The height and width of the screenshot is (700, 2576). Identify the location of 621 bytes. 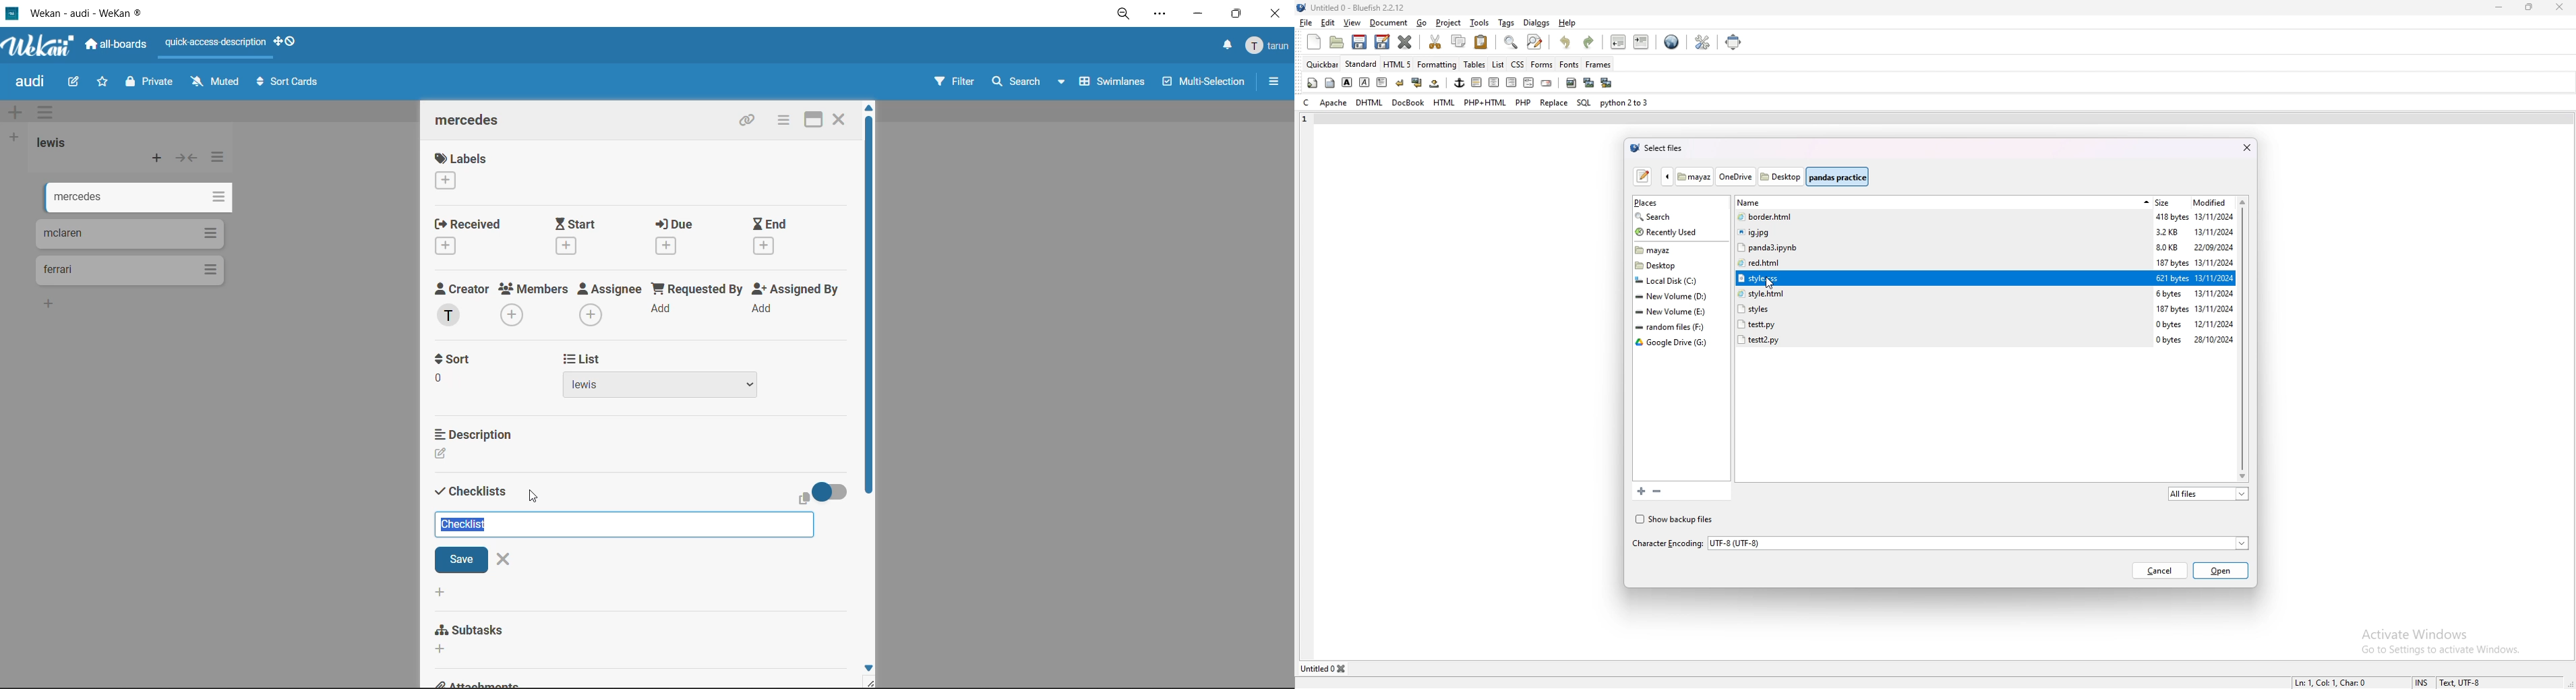
(2173, 278).